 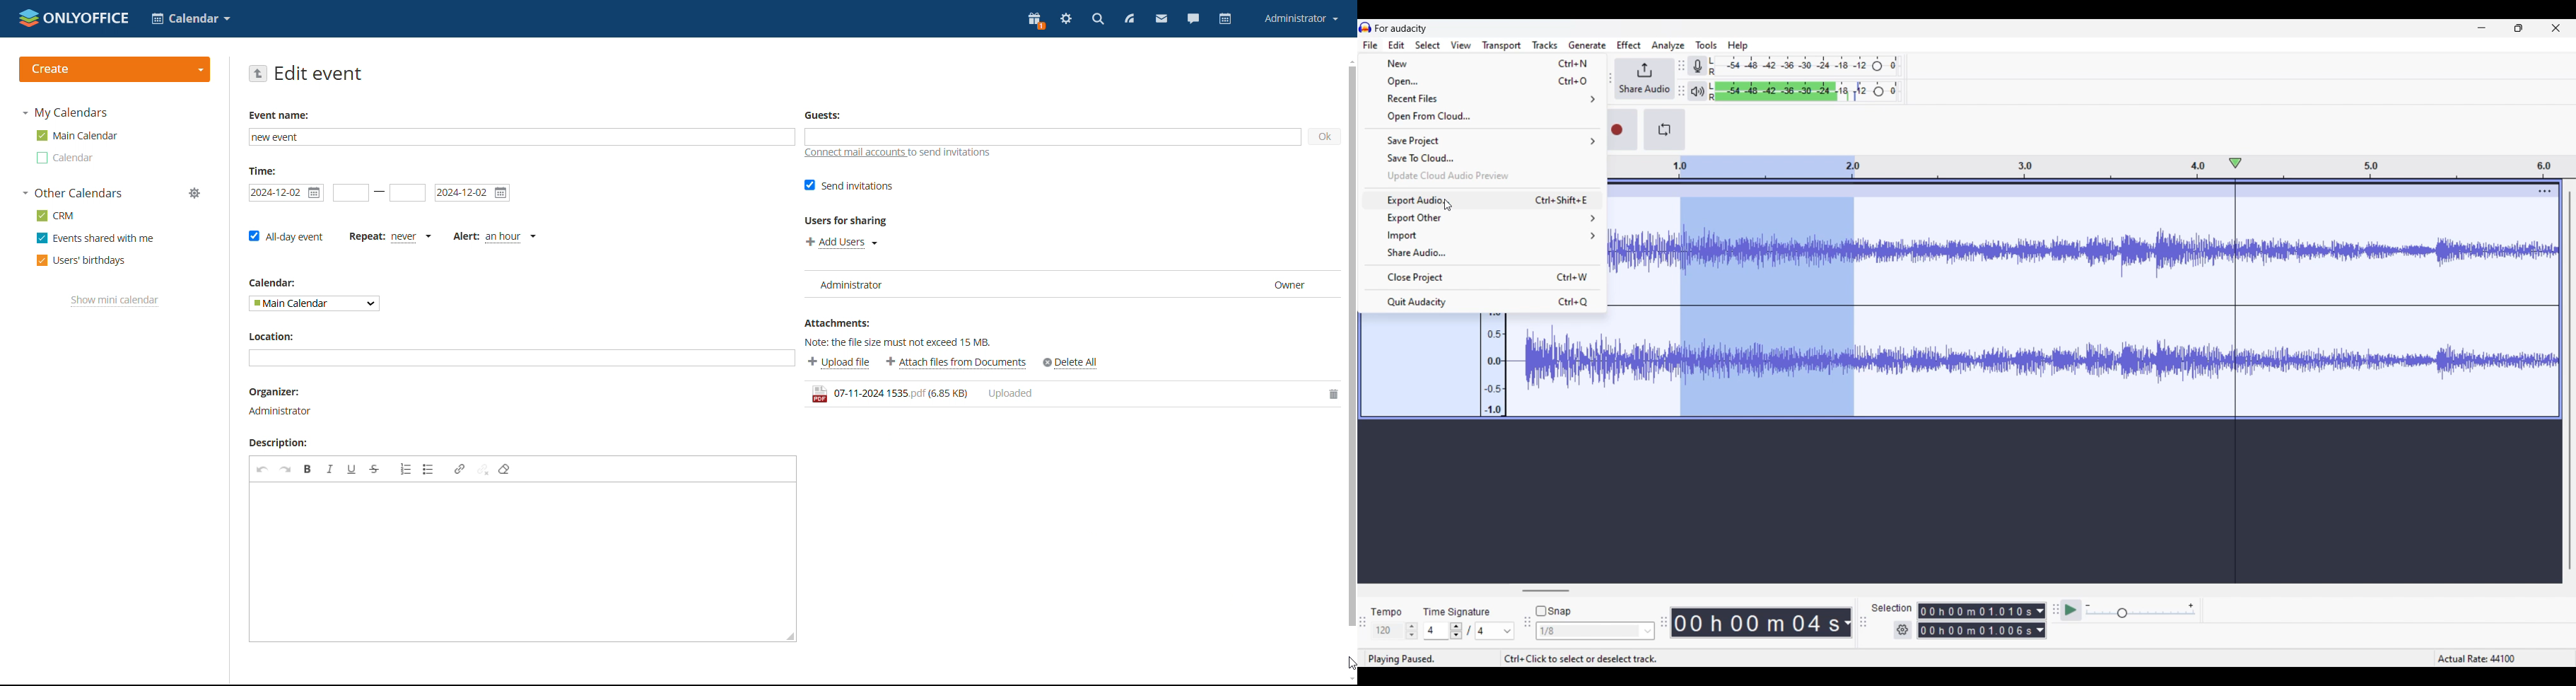 I want to click on View menu, so click(x=1461, y=44).